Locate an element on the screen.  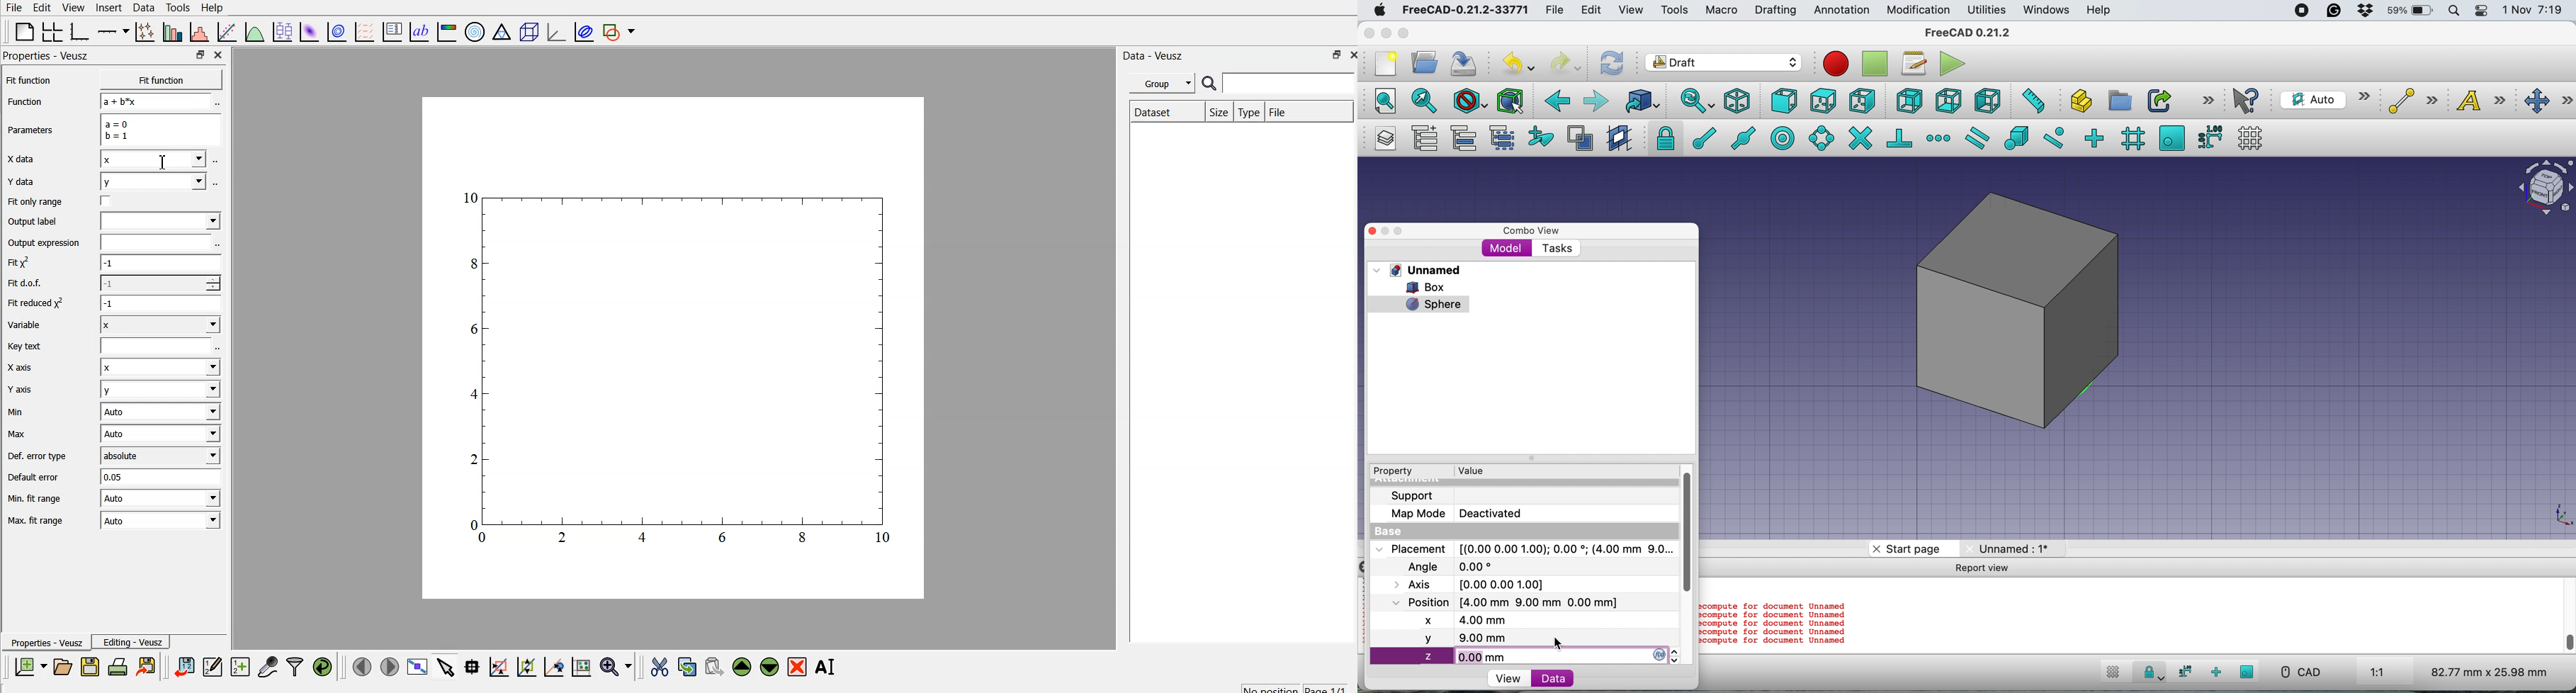
isometric is located at coordinates (1741, 101).